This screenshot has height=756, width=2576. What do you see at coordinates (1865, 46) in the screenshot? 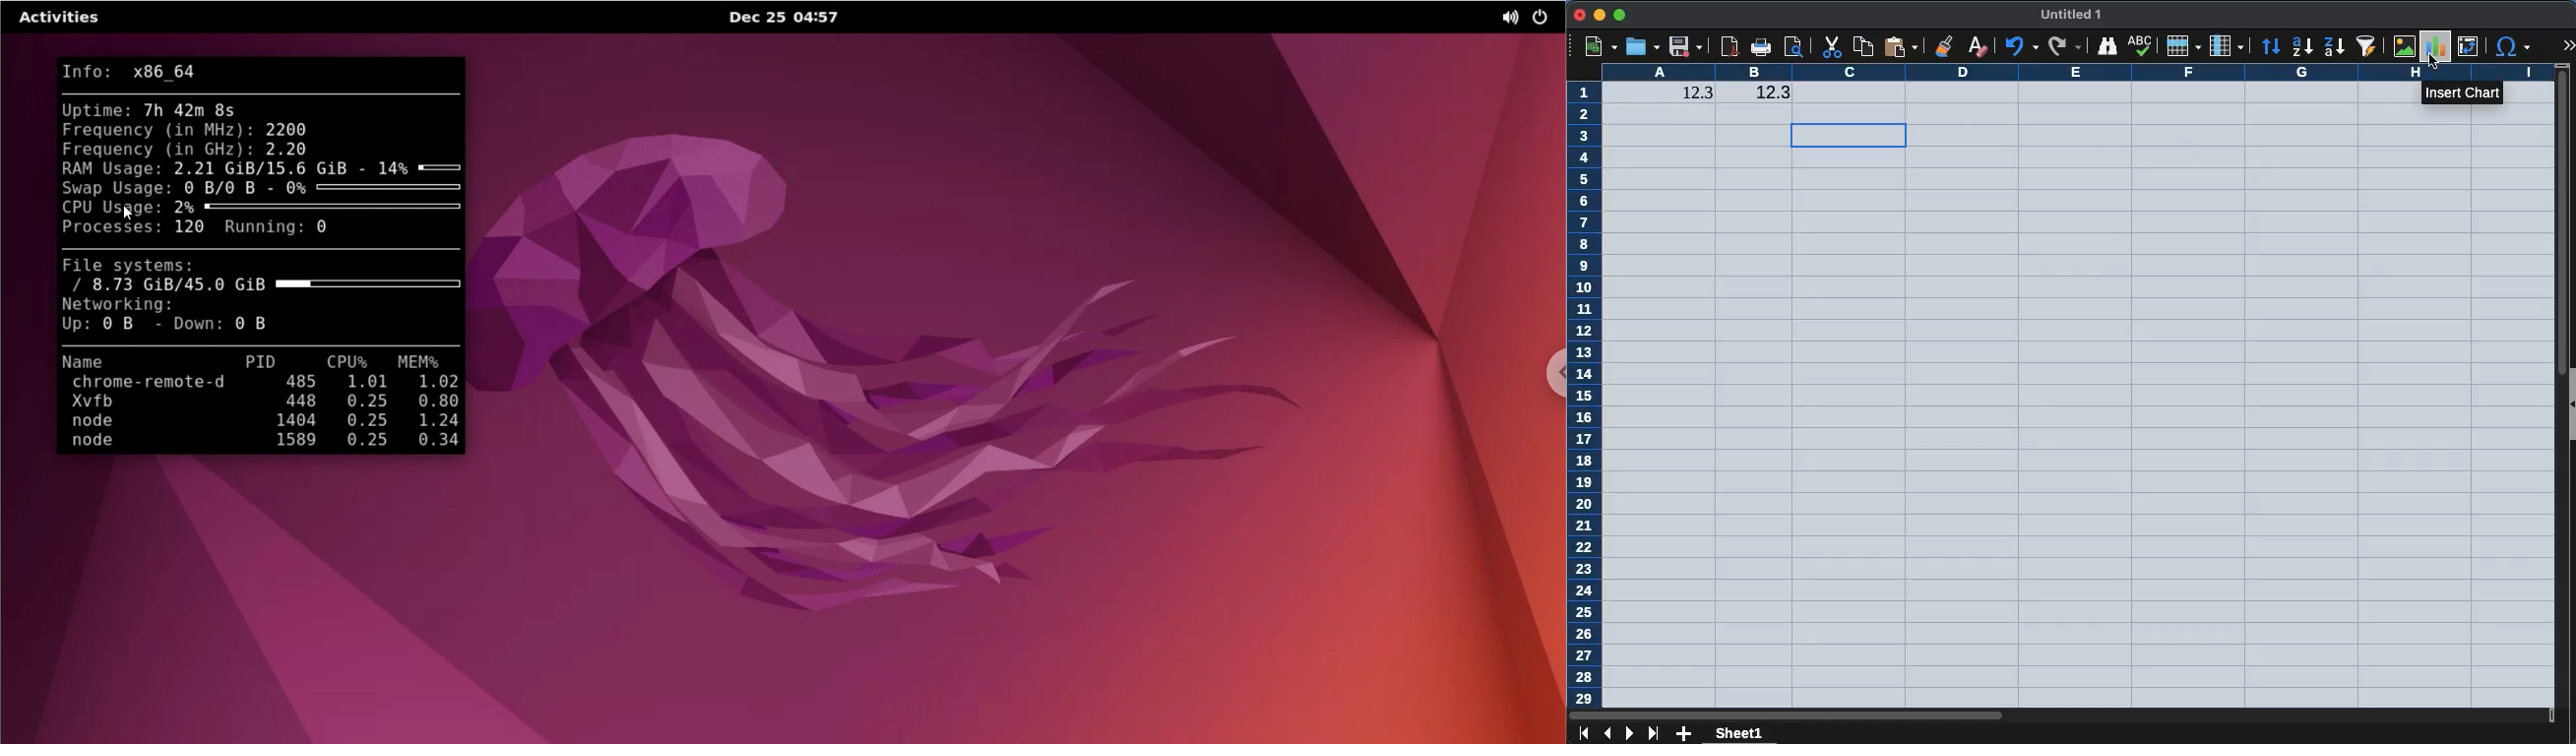
I see `copy` at bounding box center [1865, 46].